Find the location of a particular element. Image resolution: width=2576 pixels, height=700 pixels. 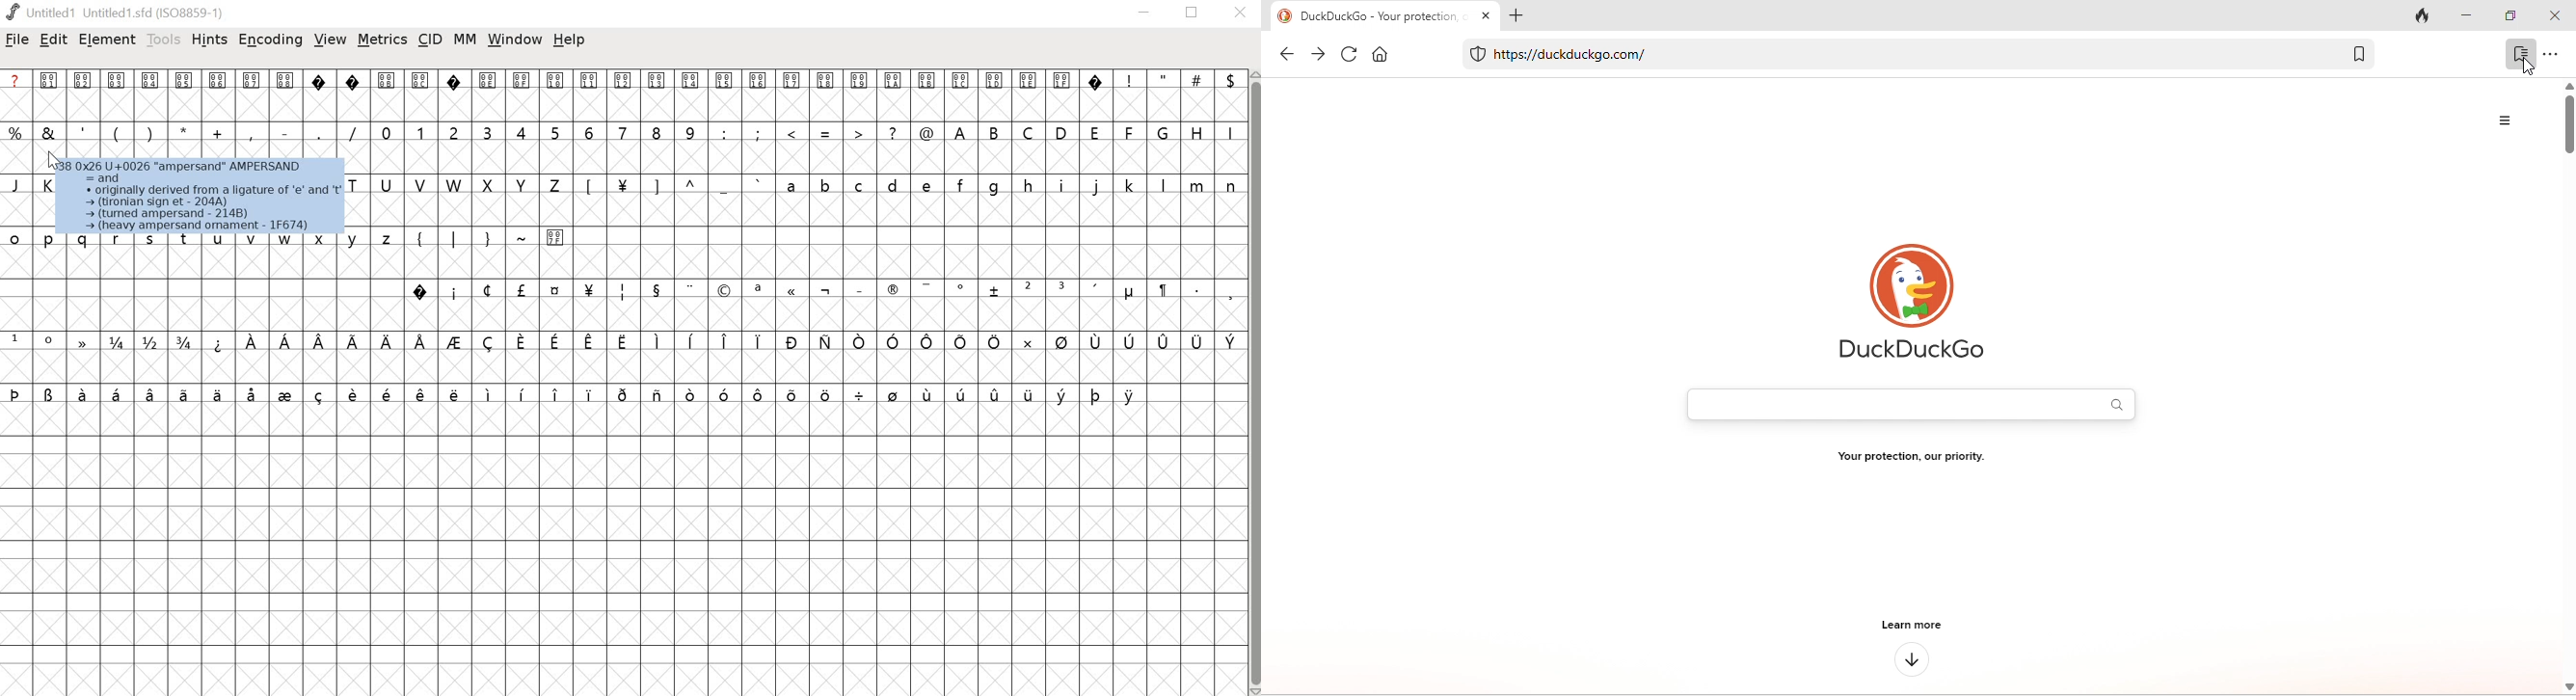

menu is located at coordinates (2507, 121).